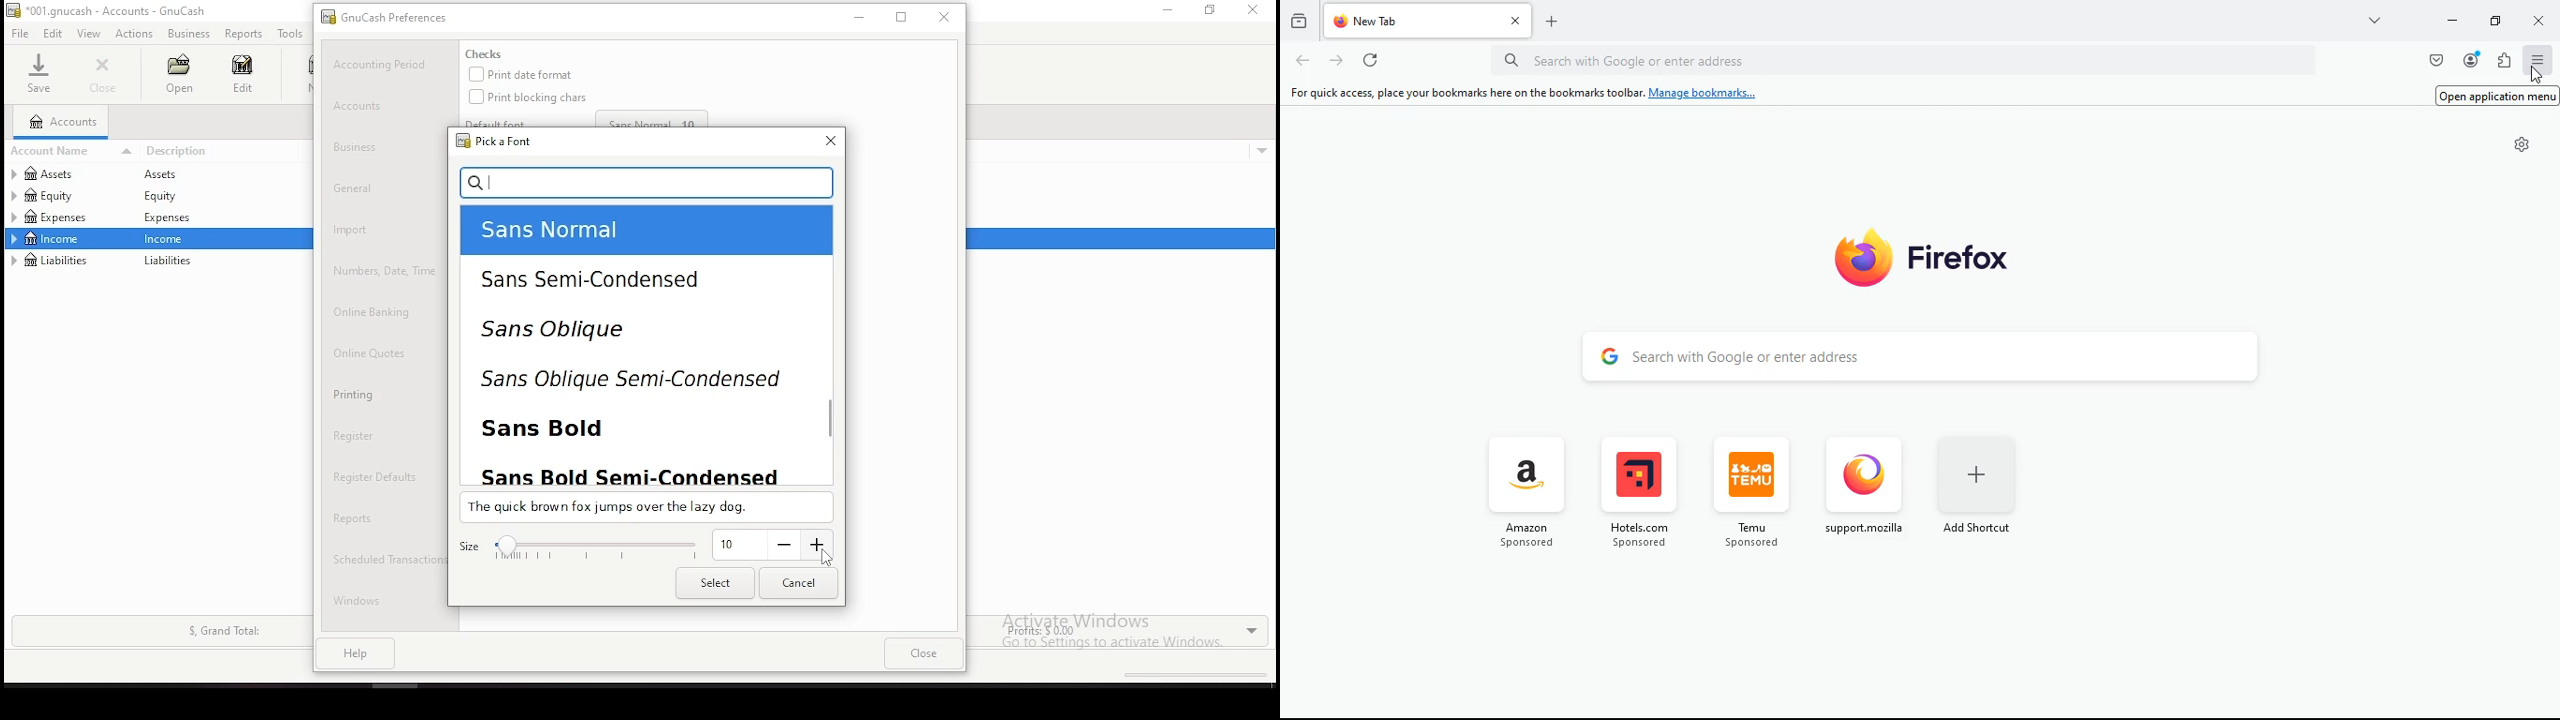 The width and height of the screenshot is (2576, 728). What do you see at coordinates (2507, 59) in the screenshot?
I see `extensions` at bounding box center [2507, 59].